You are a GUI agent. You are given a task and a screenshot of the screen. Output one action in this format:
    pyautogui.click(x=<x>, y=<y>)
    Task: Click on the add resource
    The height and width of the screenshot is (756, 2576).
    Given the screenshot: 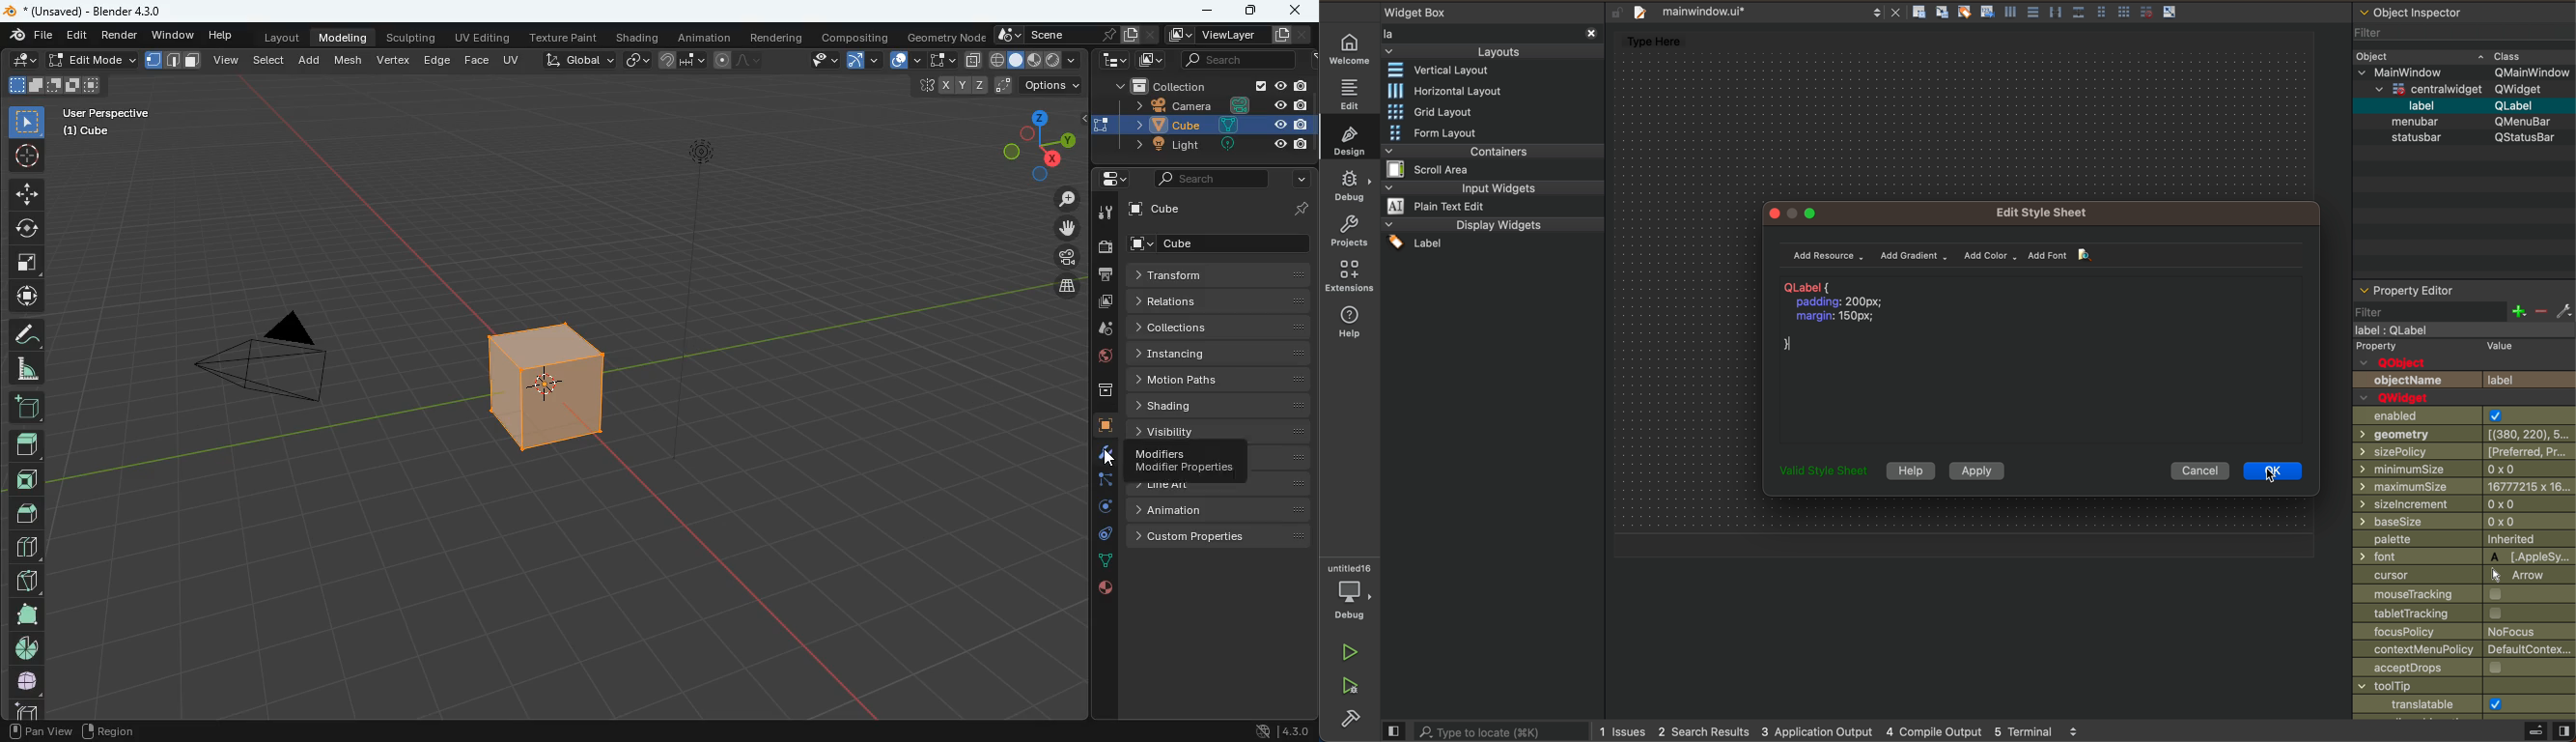 What is the action you would take?
    pyautogui.click(x=1832, y=256)
    